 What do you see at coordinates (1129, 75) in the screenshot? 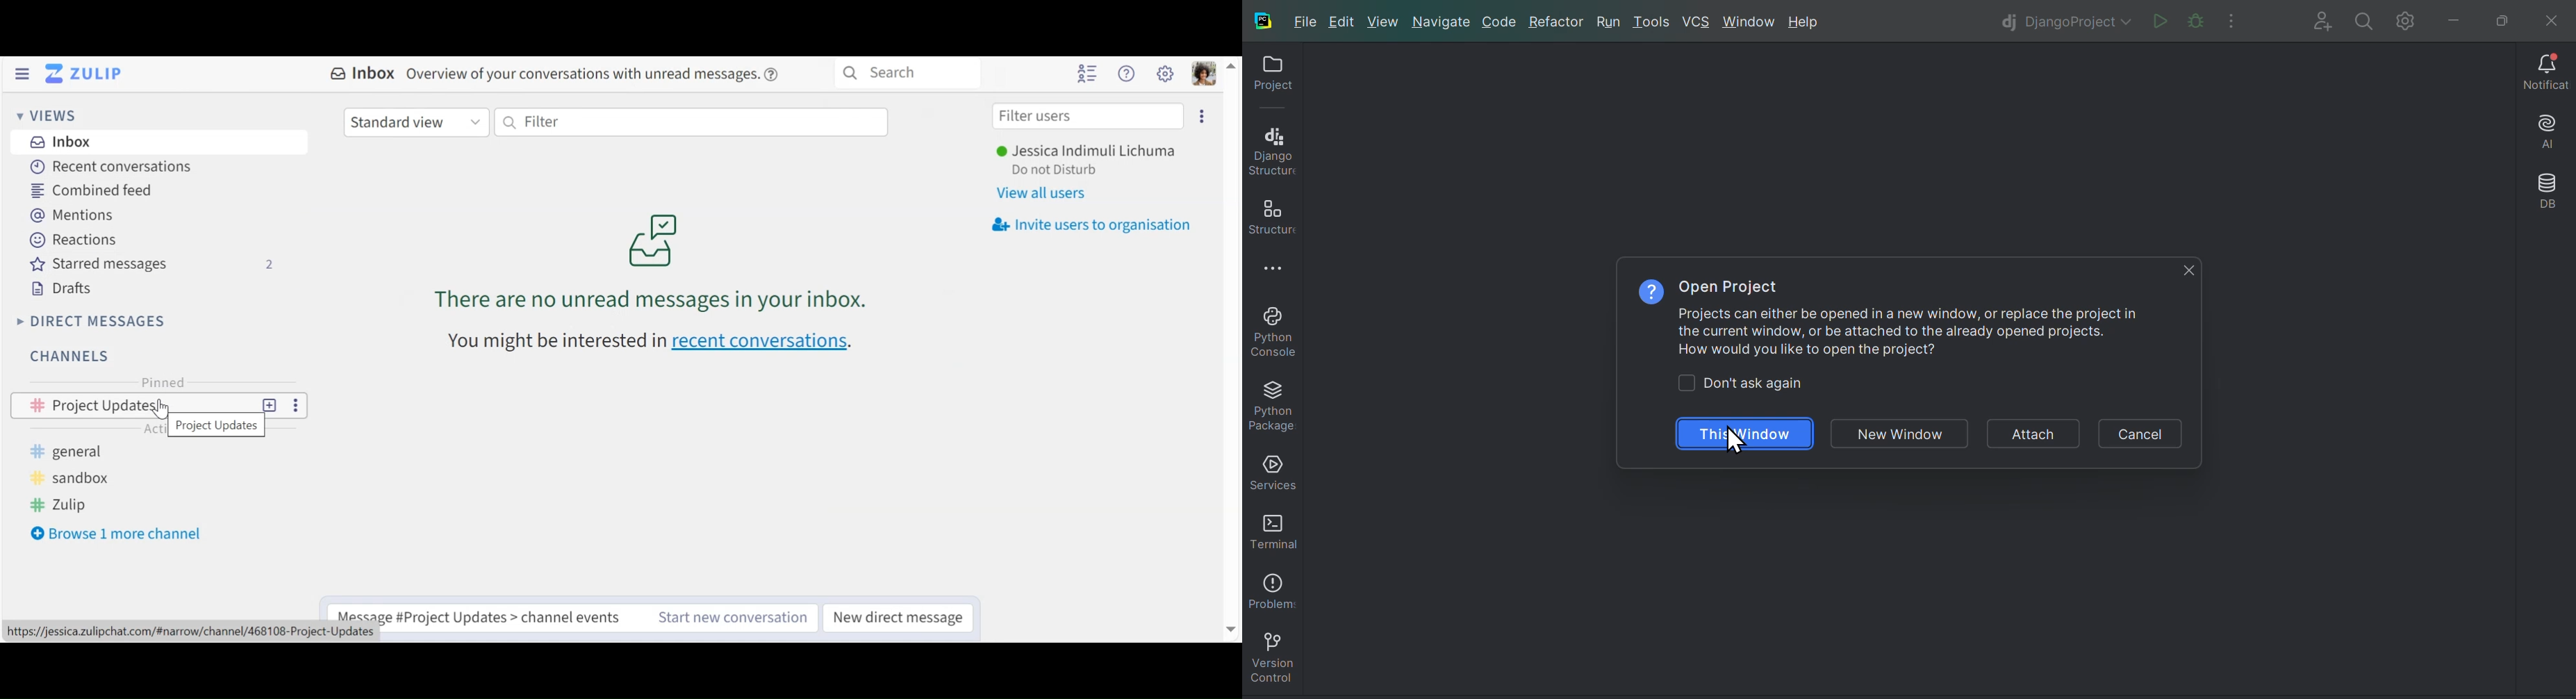
I see `Help menu` at bounding box center [1129, 75].